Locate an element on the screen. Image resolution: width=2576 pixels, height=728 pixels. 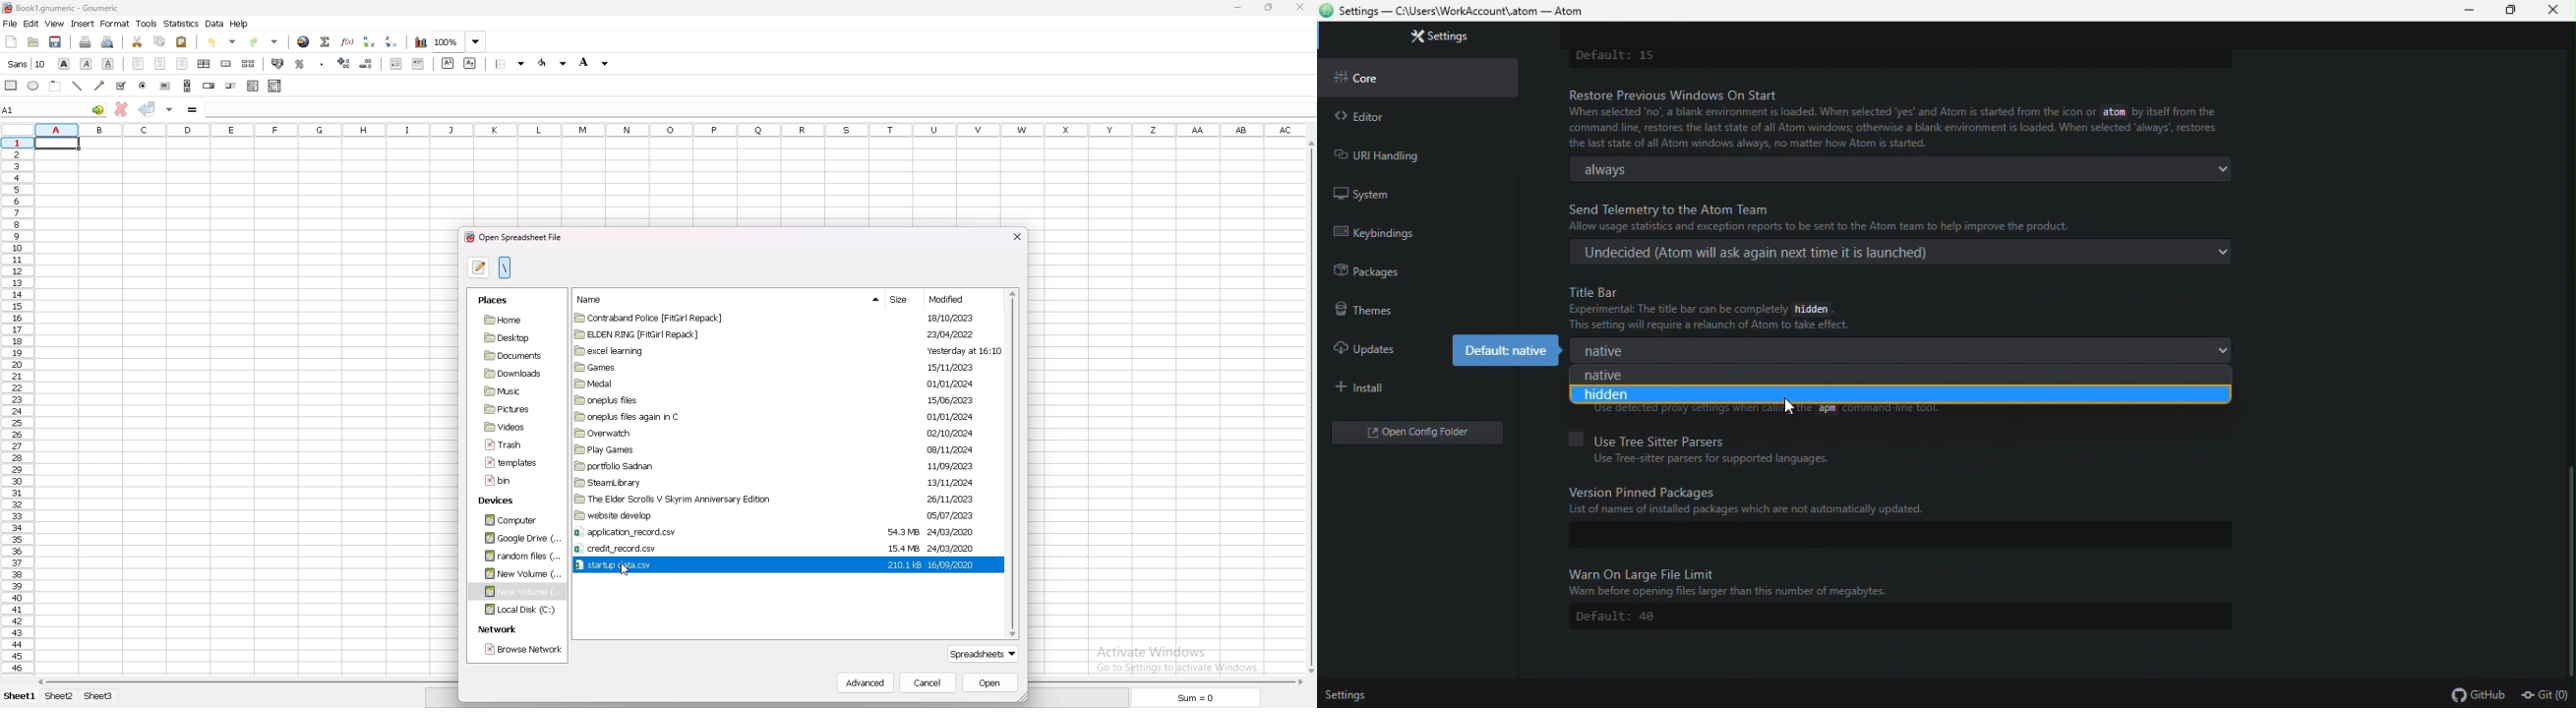
08/11/2024 is located at coordinates (947, 449).